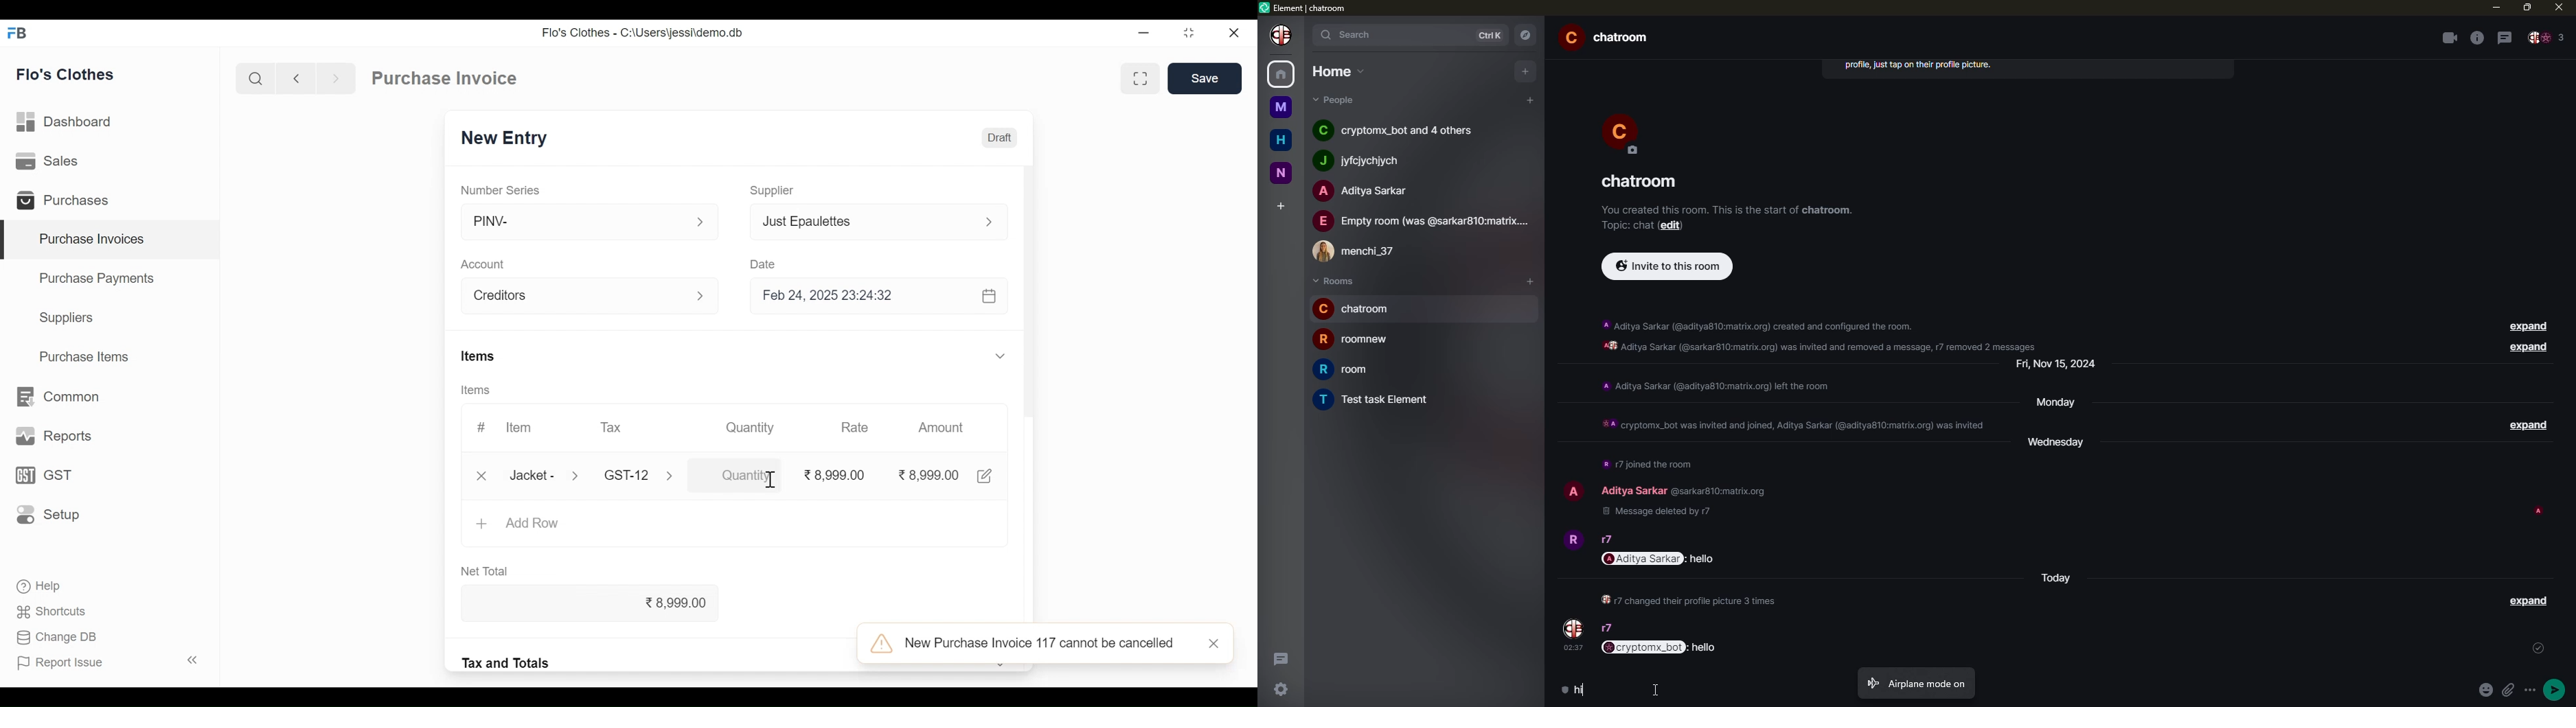 The width and height of the screenshot is (2576, 728). What do you see at coordinates (43, 587) in the screenshot?
I see `Help` at bounding box center [43, 587].